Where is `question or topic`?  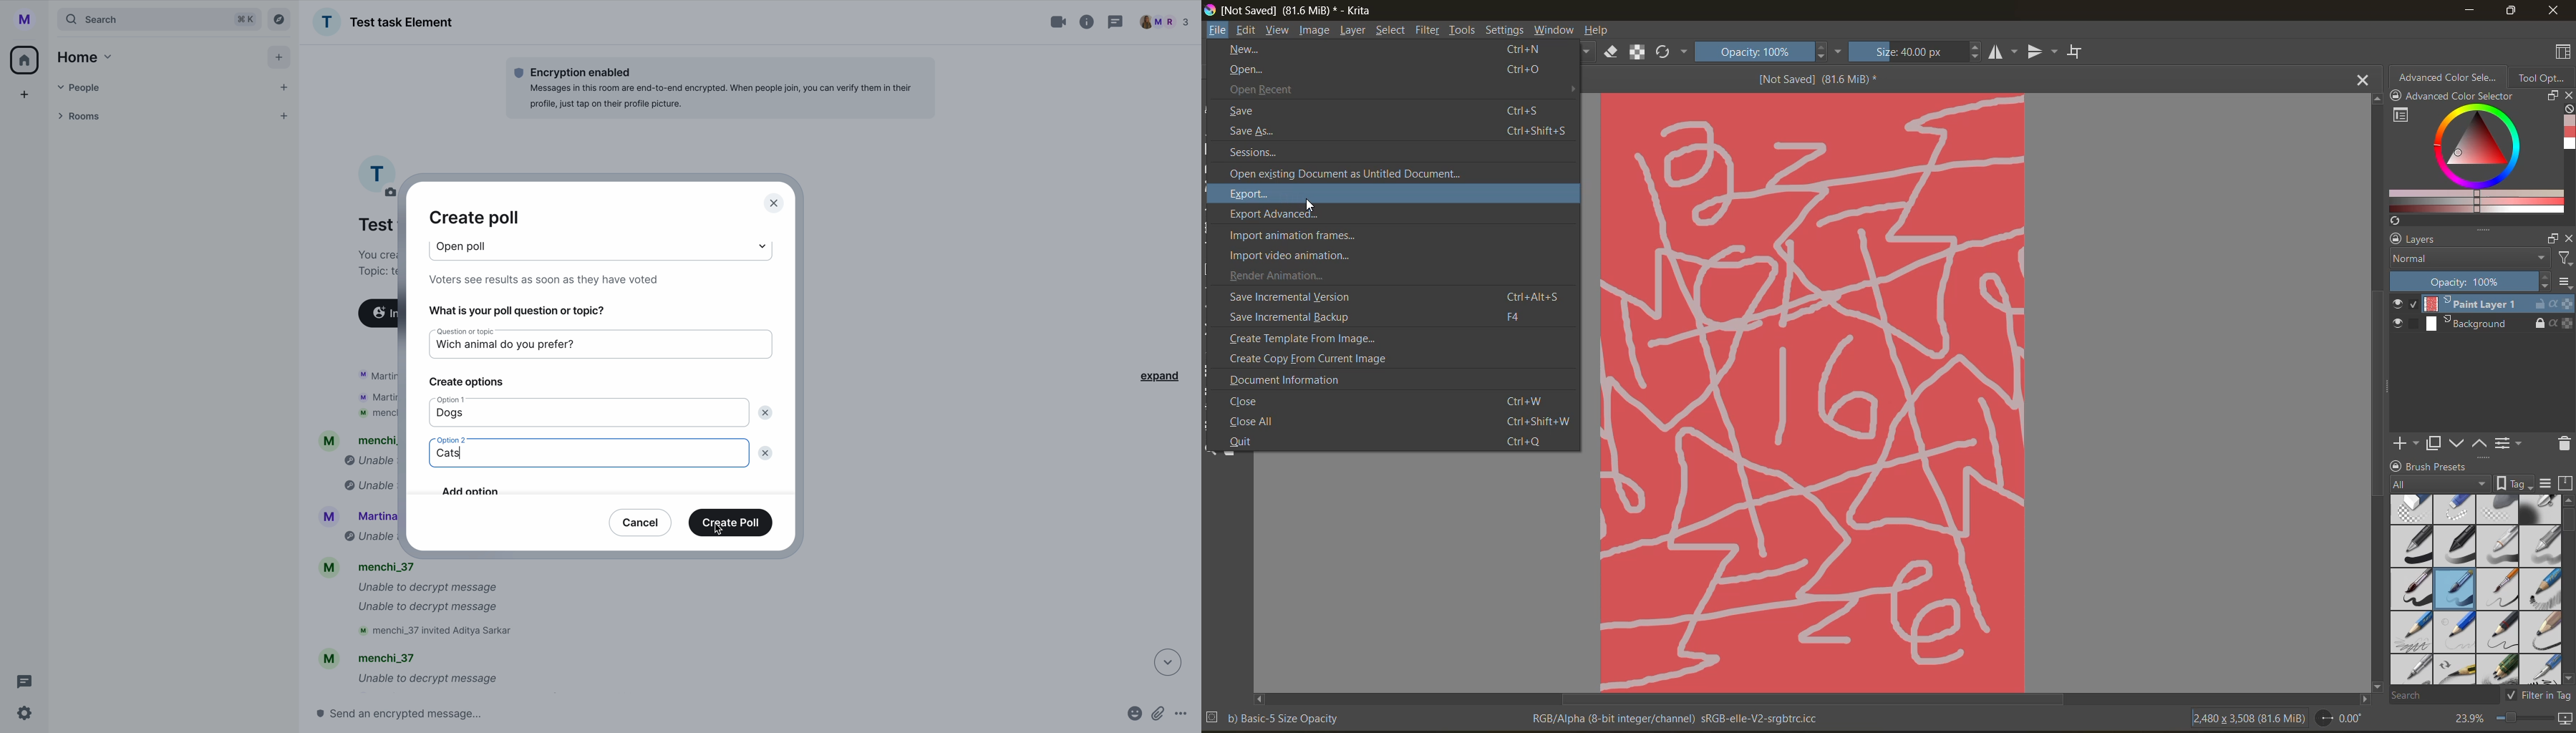
question or topic is located at coordinates (468, 333).